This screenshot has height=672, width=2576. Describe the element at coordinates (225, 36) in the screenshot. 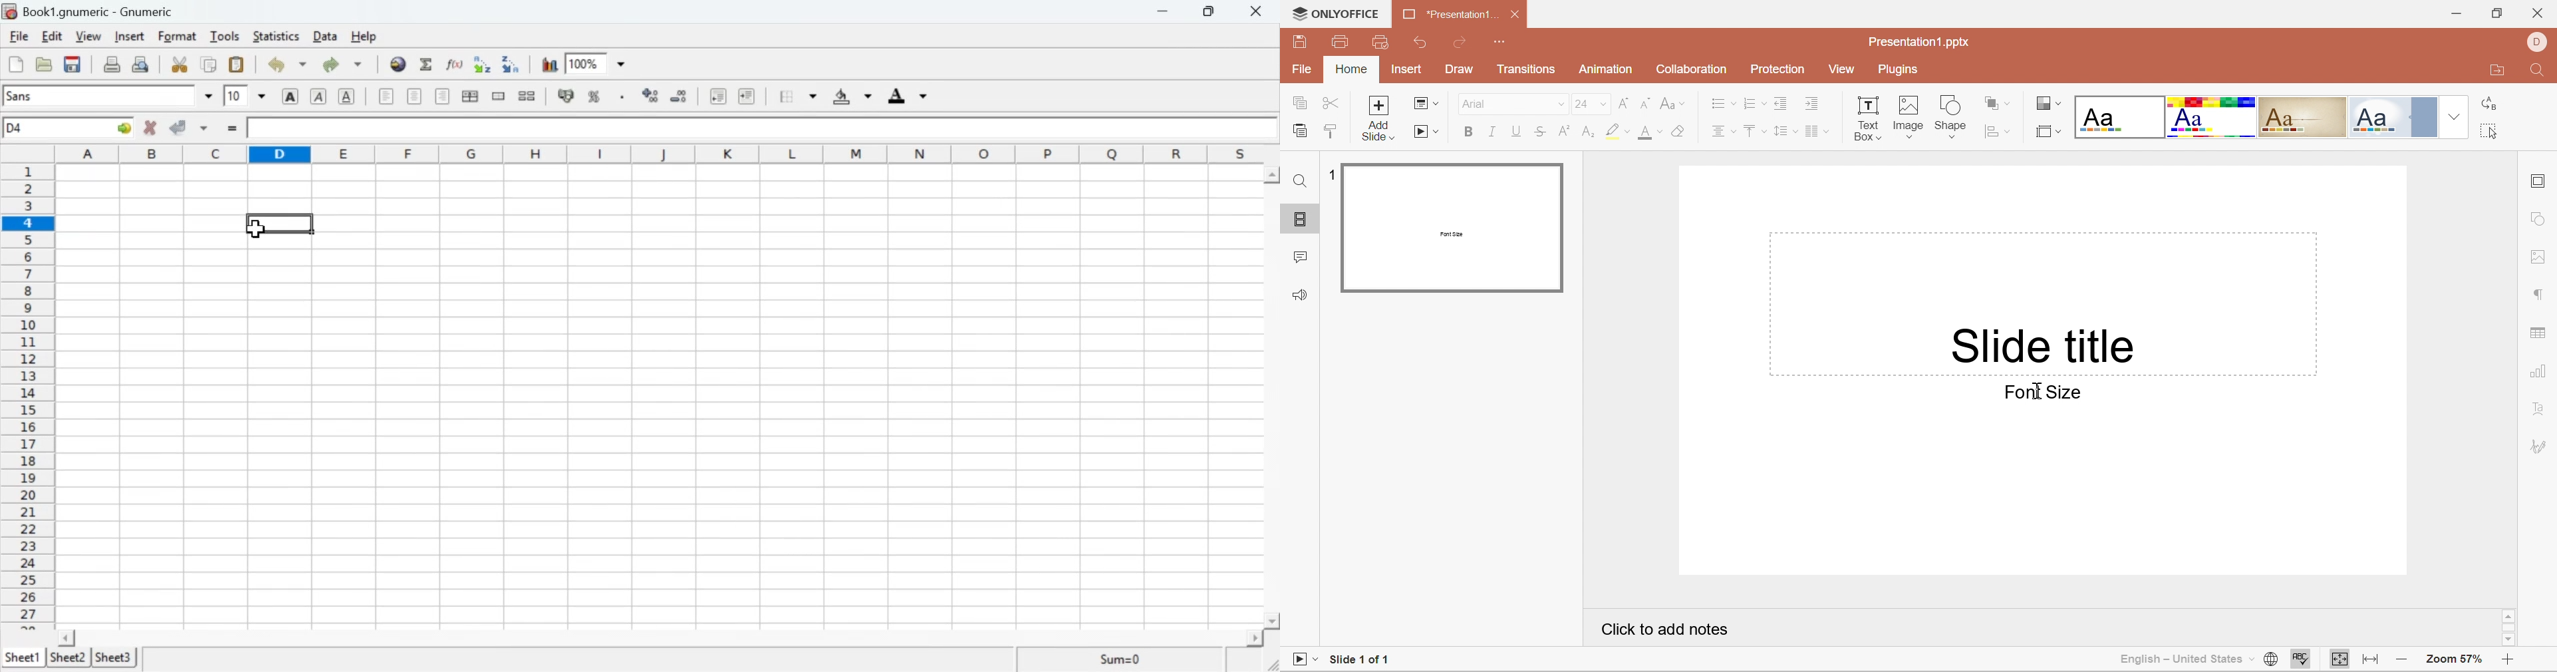

I see `Tools` at that location.